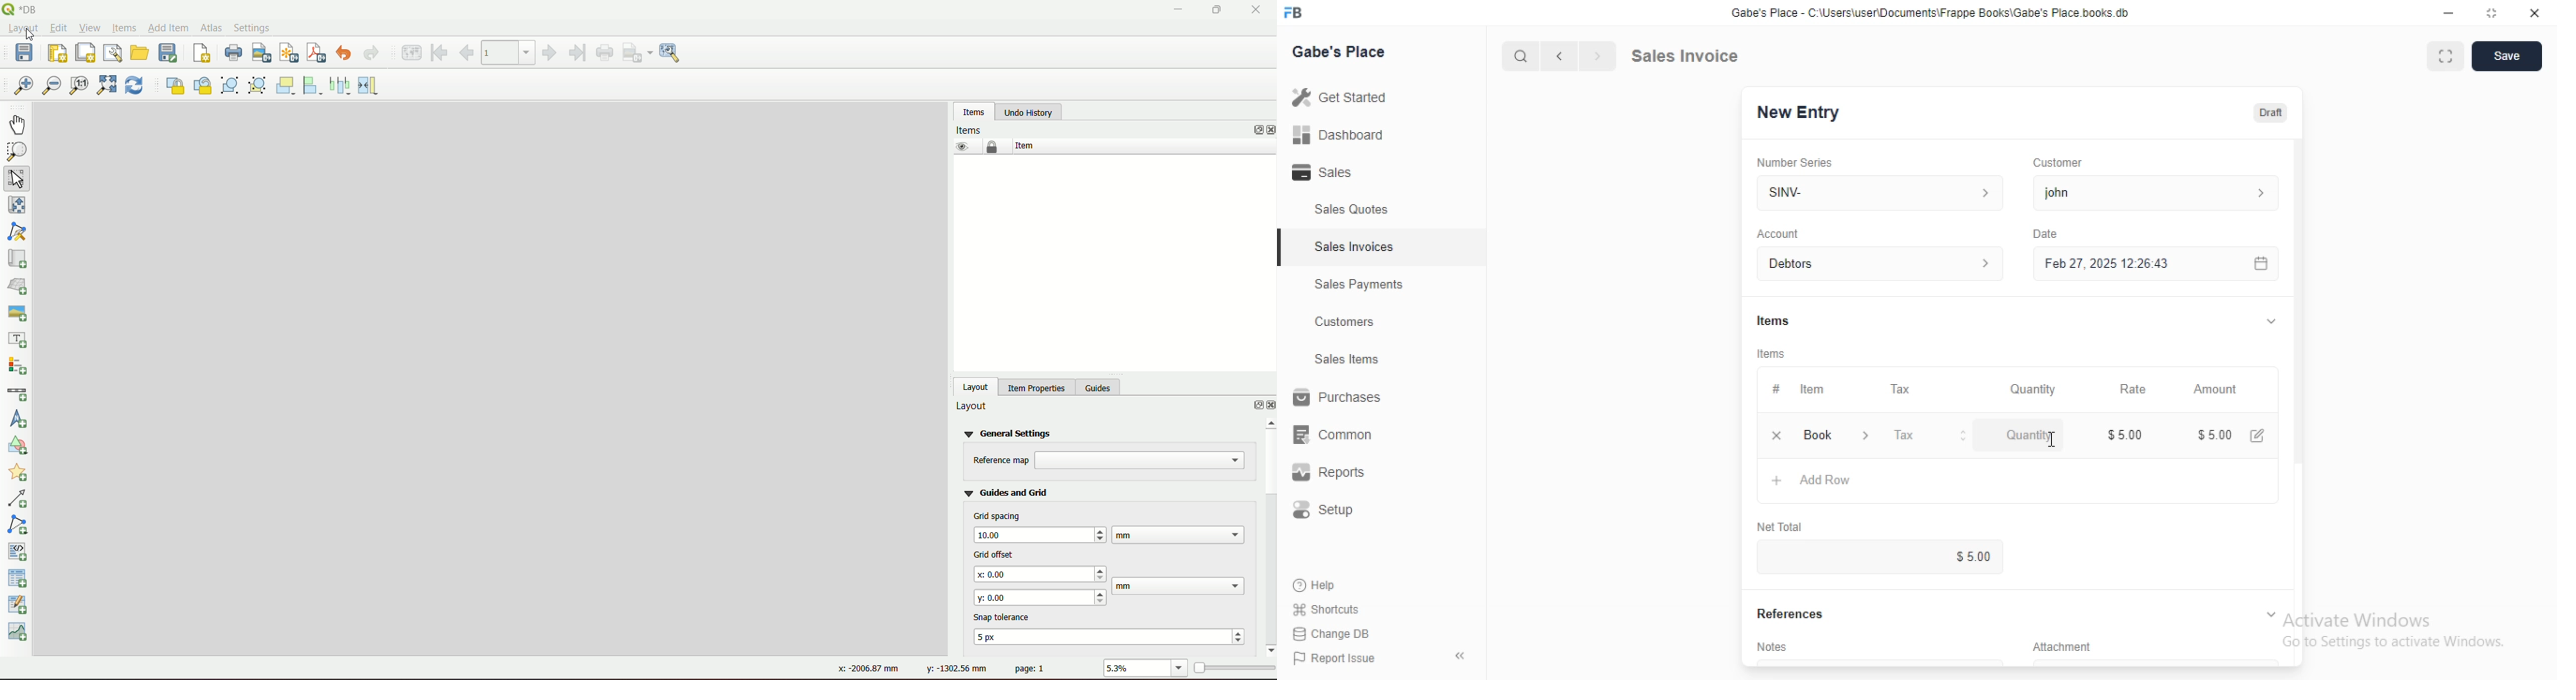 The height and width of the screenshot is (700, 2576). What do you see at coordinates (230, 86) in the screenshot?
I see `group` at bounding box center [230, 86].